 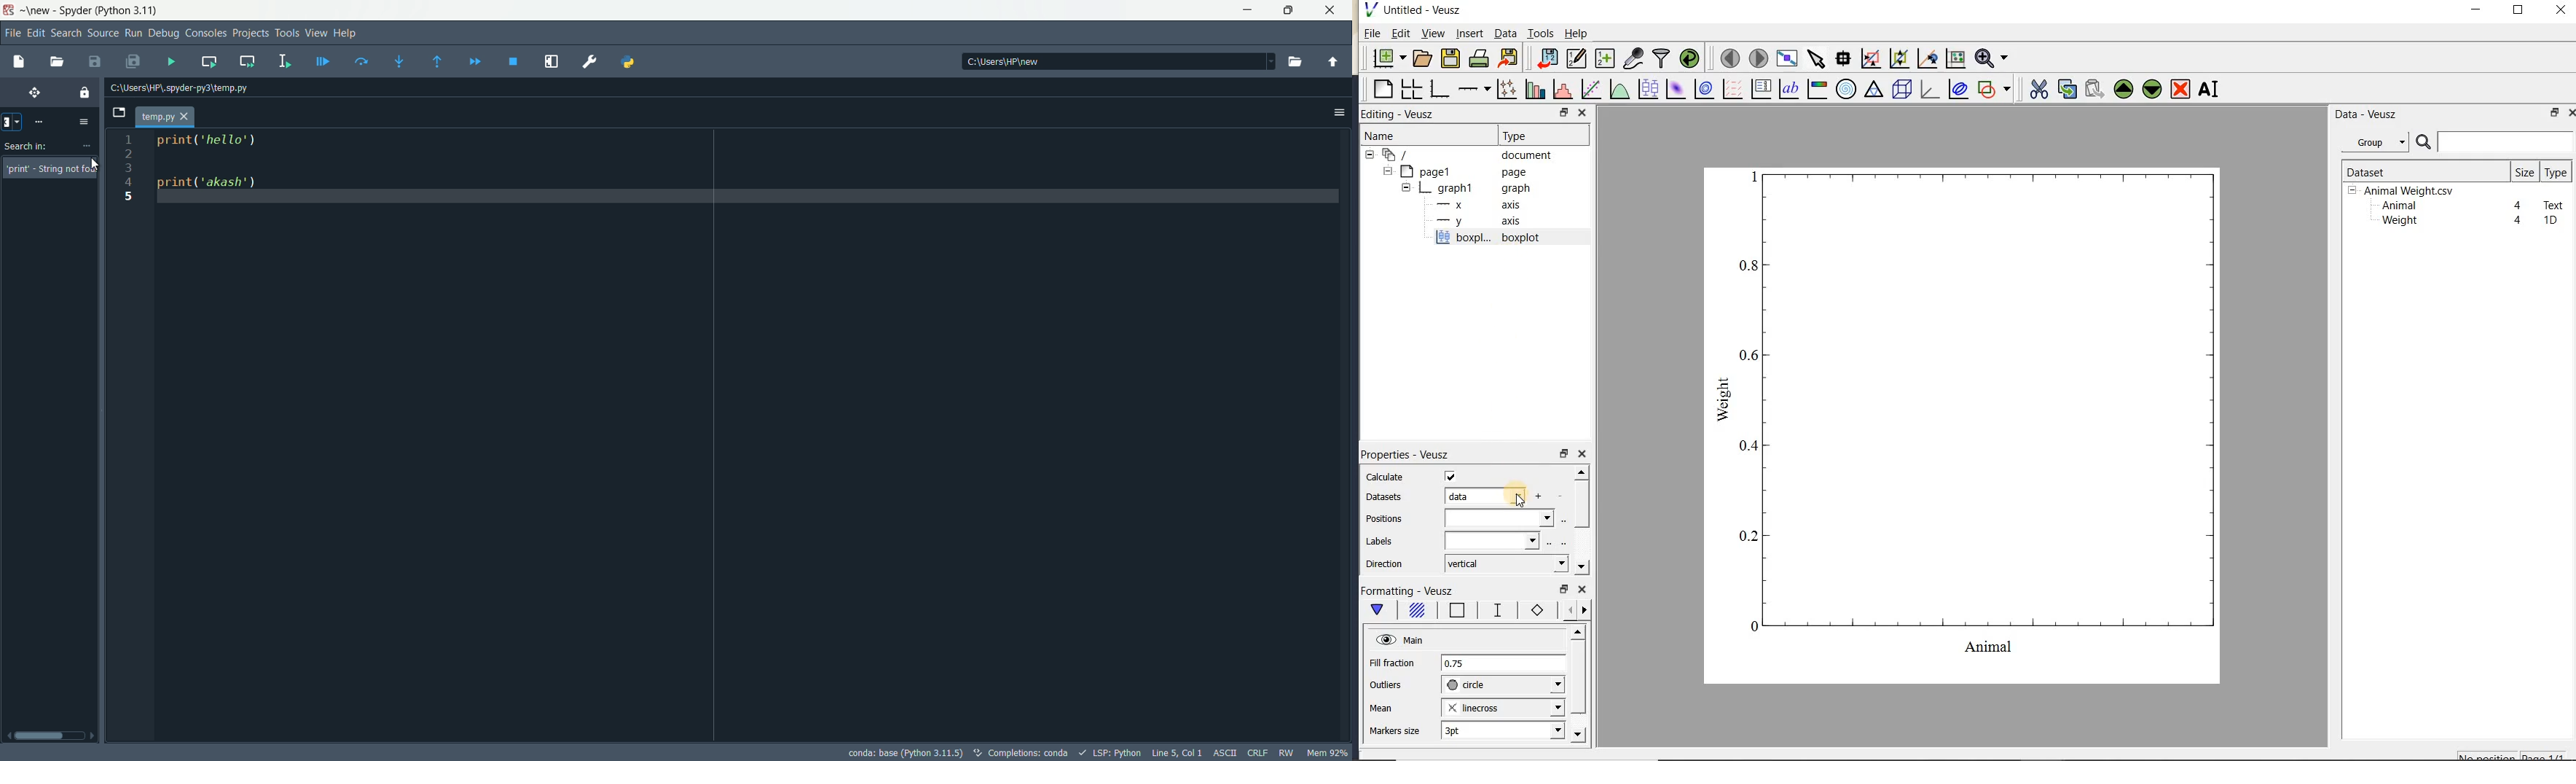 I want to click on directory, so click(x=1118, y=63).